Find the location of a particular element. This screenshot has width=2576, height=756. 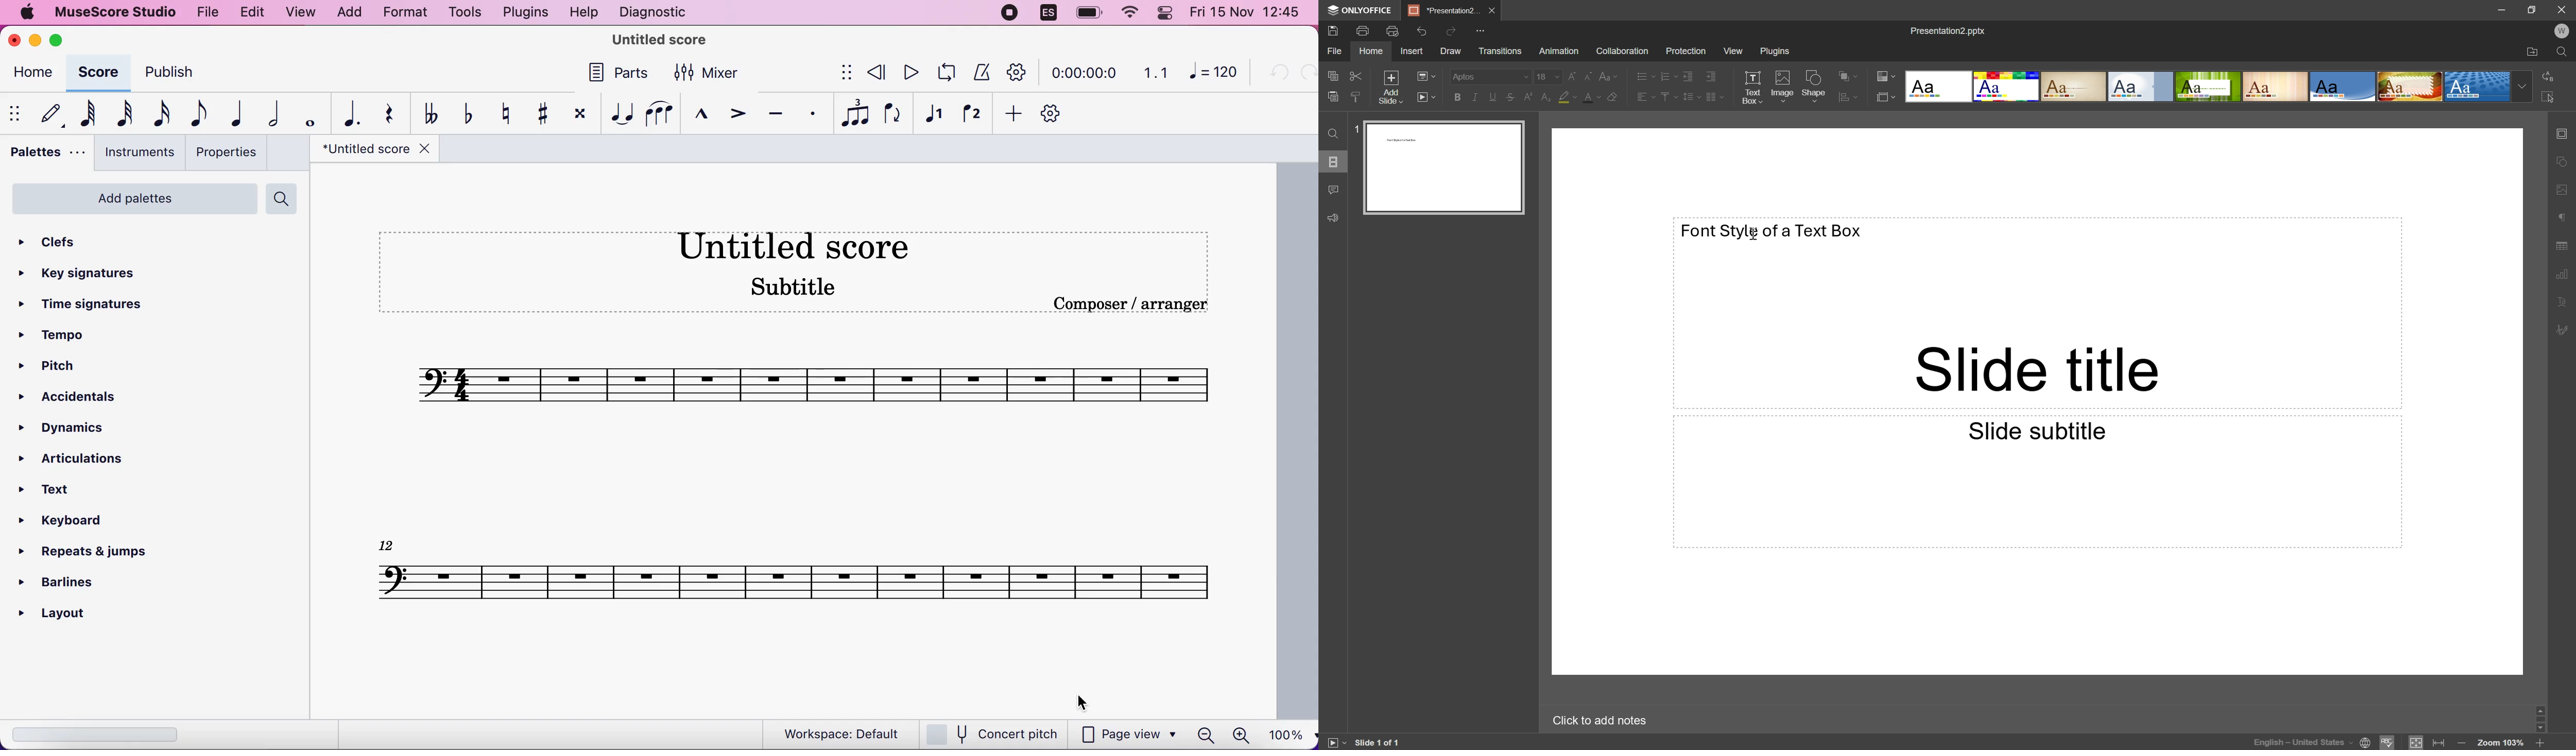

MuseScore Studio is located at coordinates (660, 39).